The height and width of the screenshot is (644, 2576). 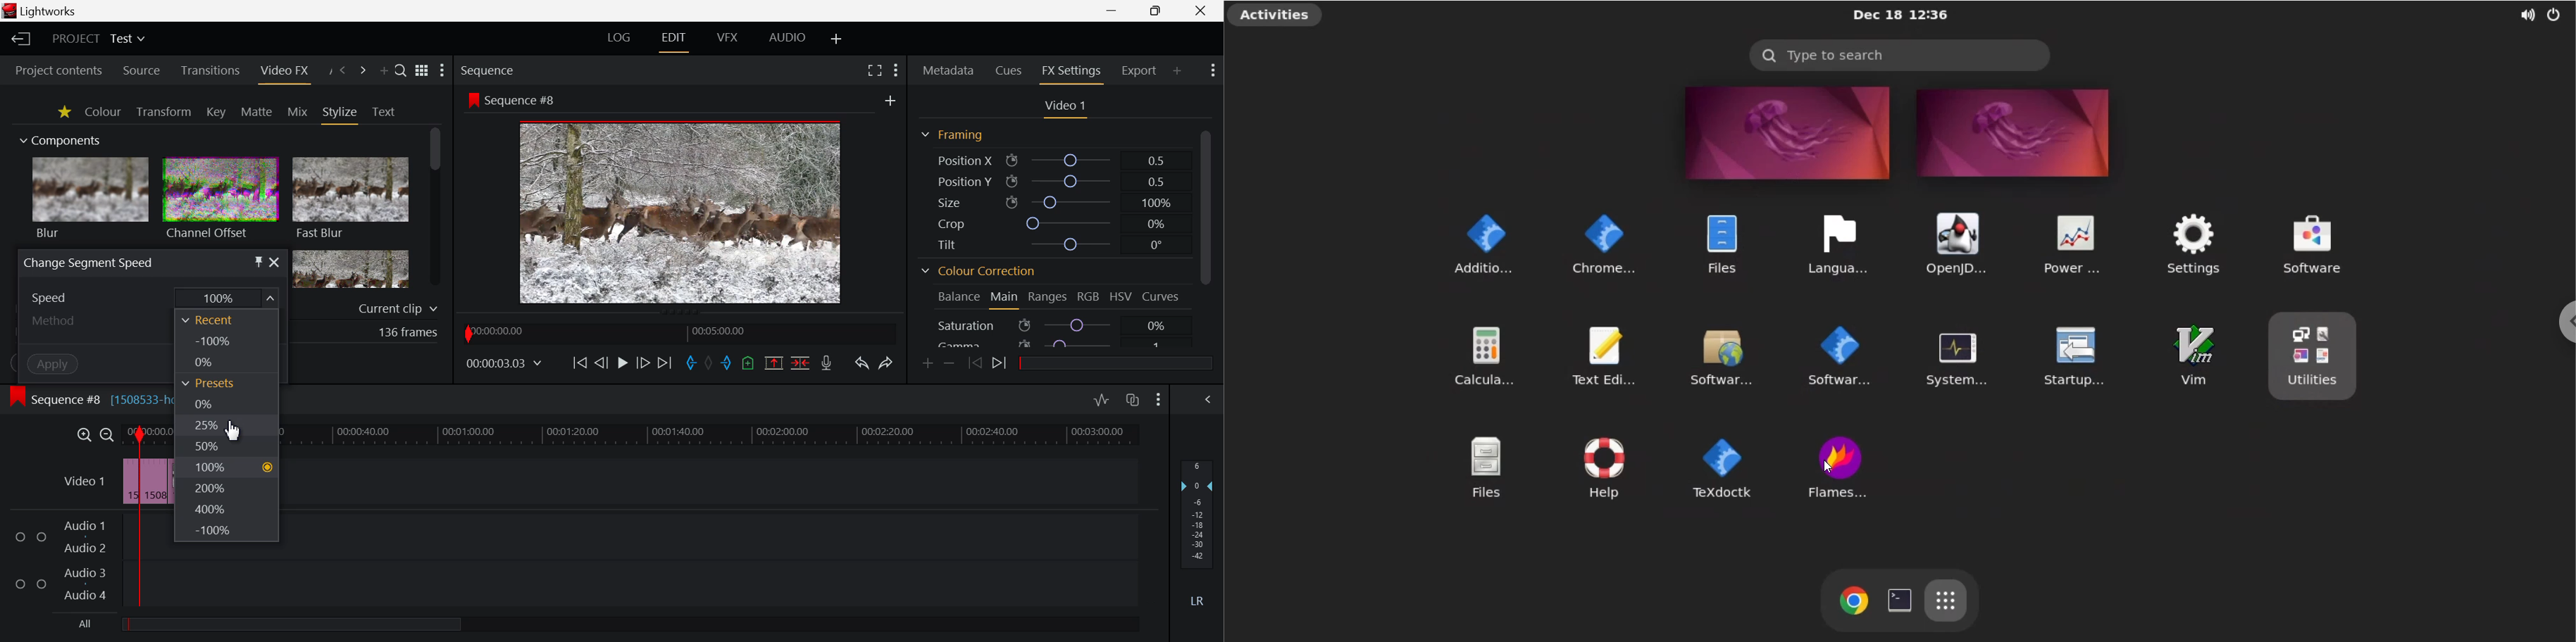 What do you see at coordinates (341, 114) in the screenshot?
I see `Stylize` at bounding box center [341, 114].